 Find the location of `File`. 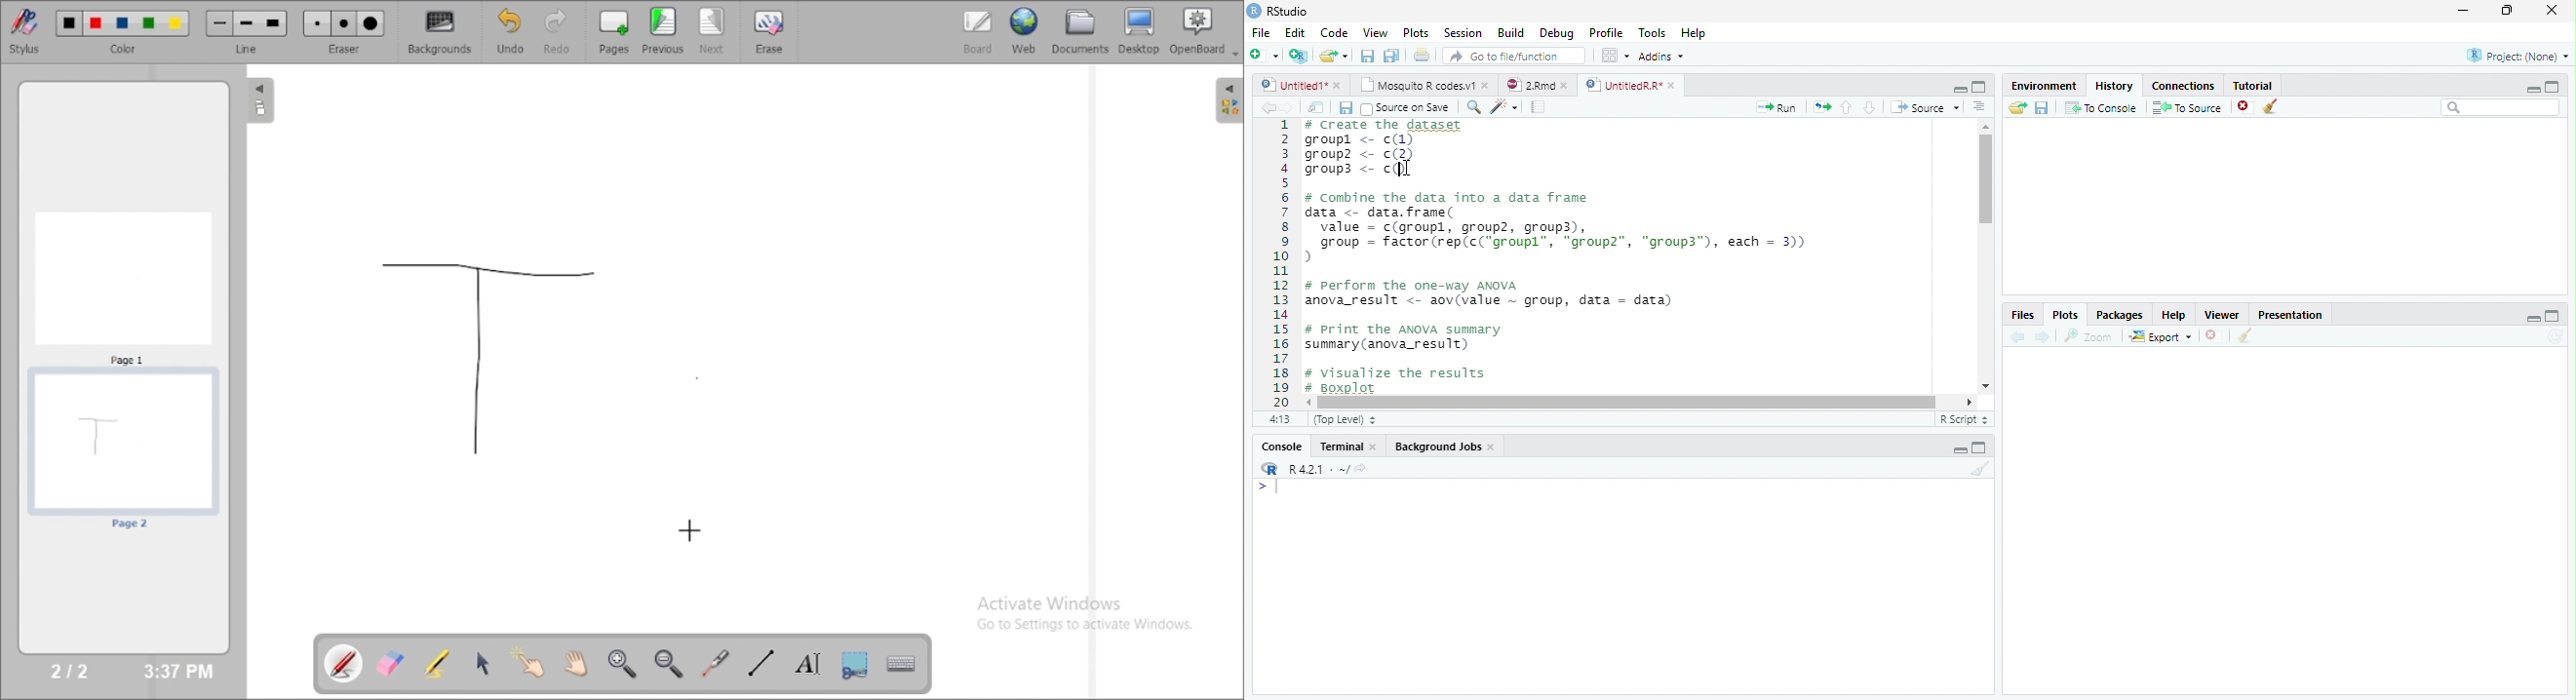

File is located at coordinates (1259, 30).